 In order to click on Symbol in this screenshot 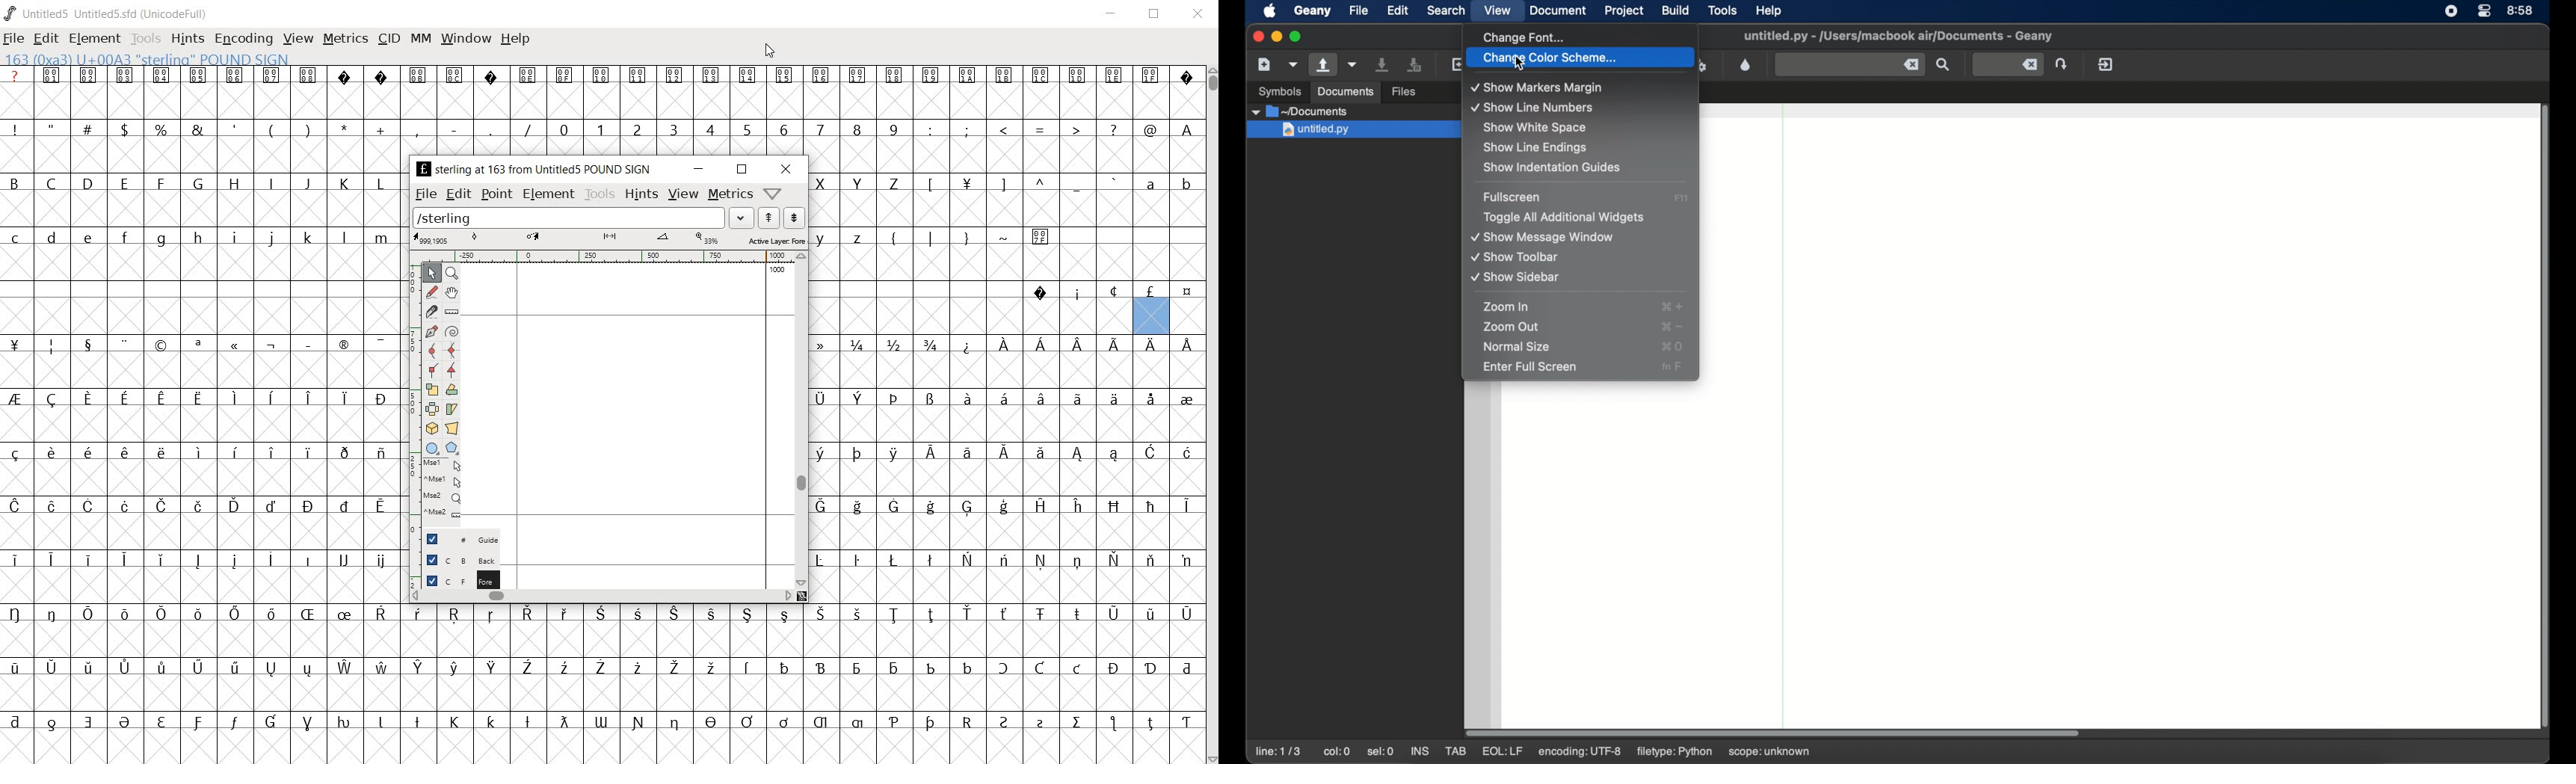, I will do `click(1114, 668)`.